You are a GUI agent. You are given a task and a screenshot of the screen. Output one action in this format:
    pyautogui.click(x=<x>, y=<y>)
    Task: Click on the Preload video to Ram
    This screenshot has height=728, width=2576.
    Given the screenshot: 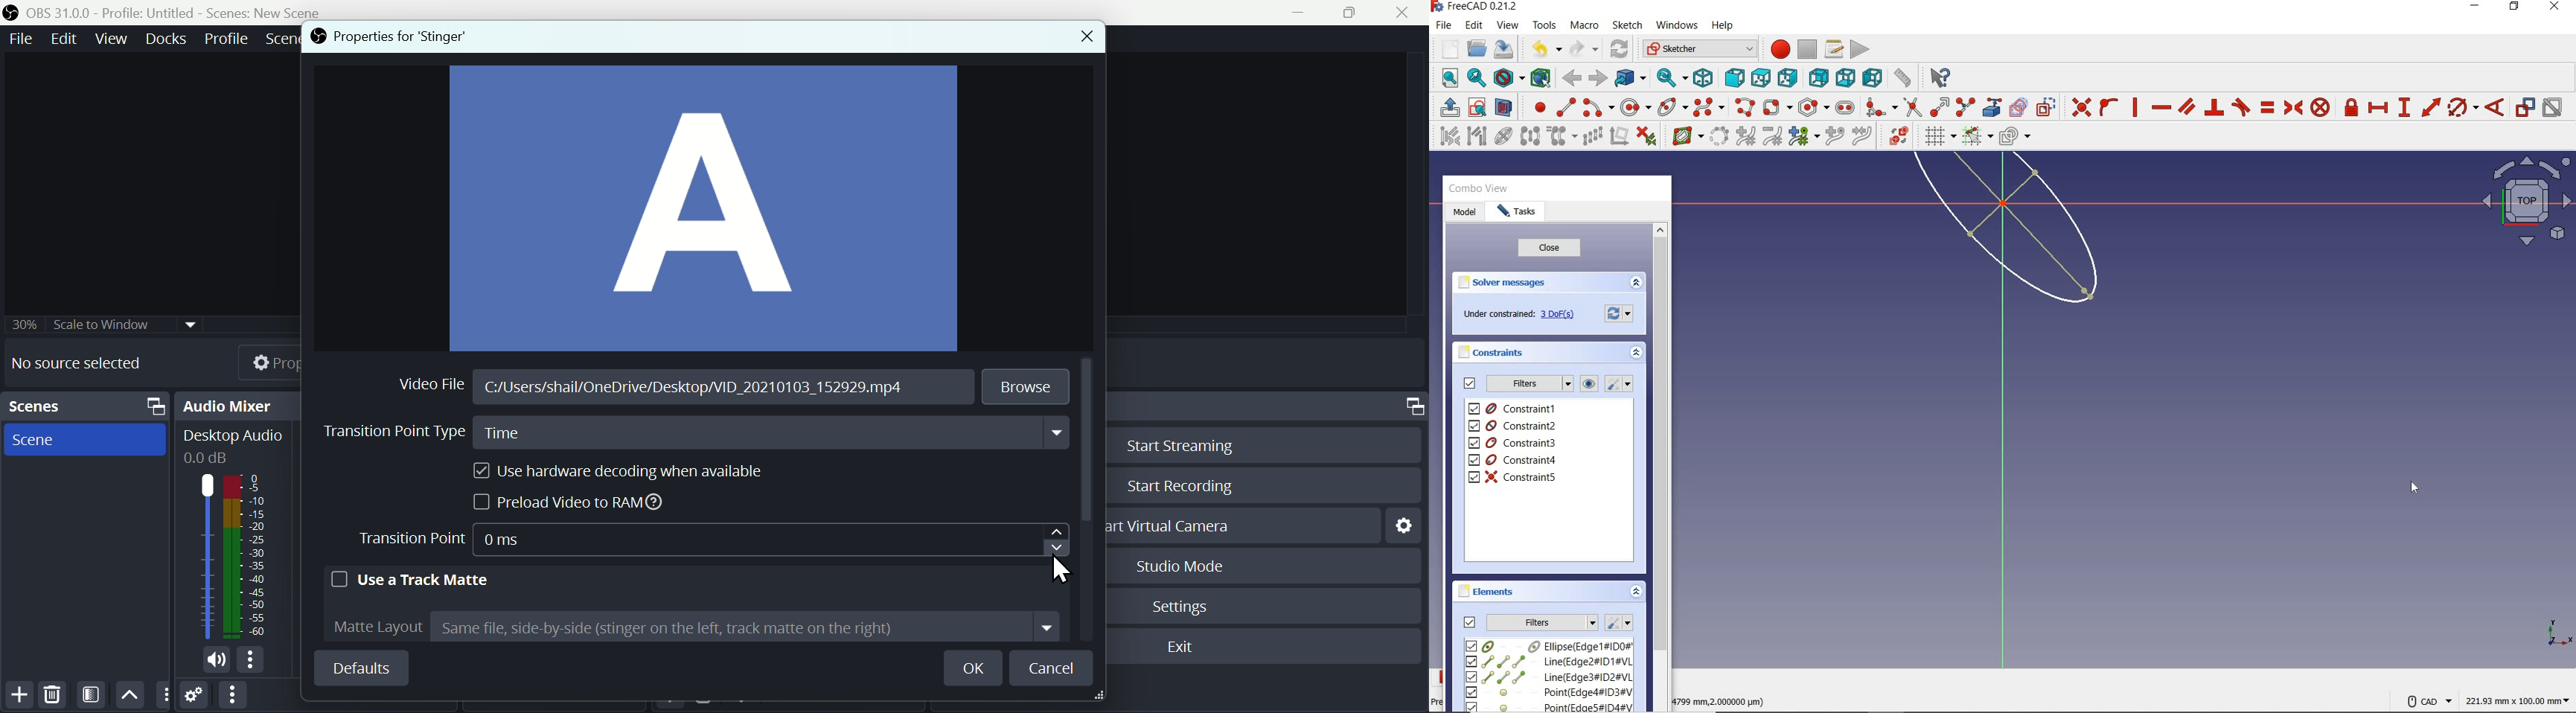 What is the action you would take?
    pyautogui.click(x=574, y=504)
    